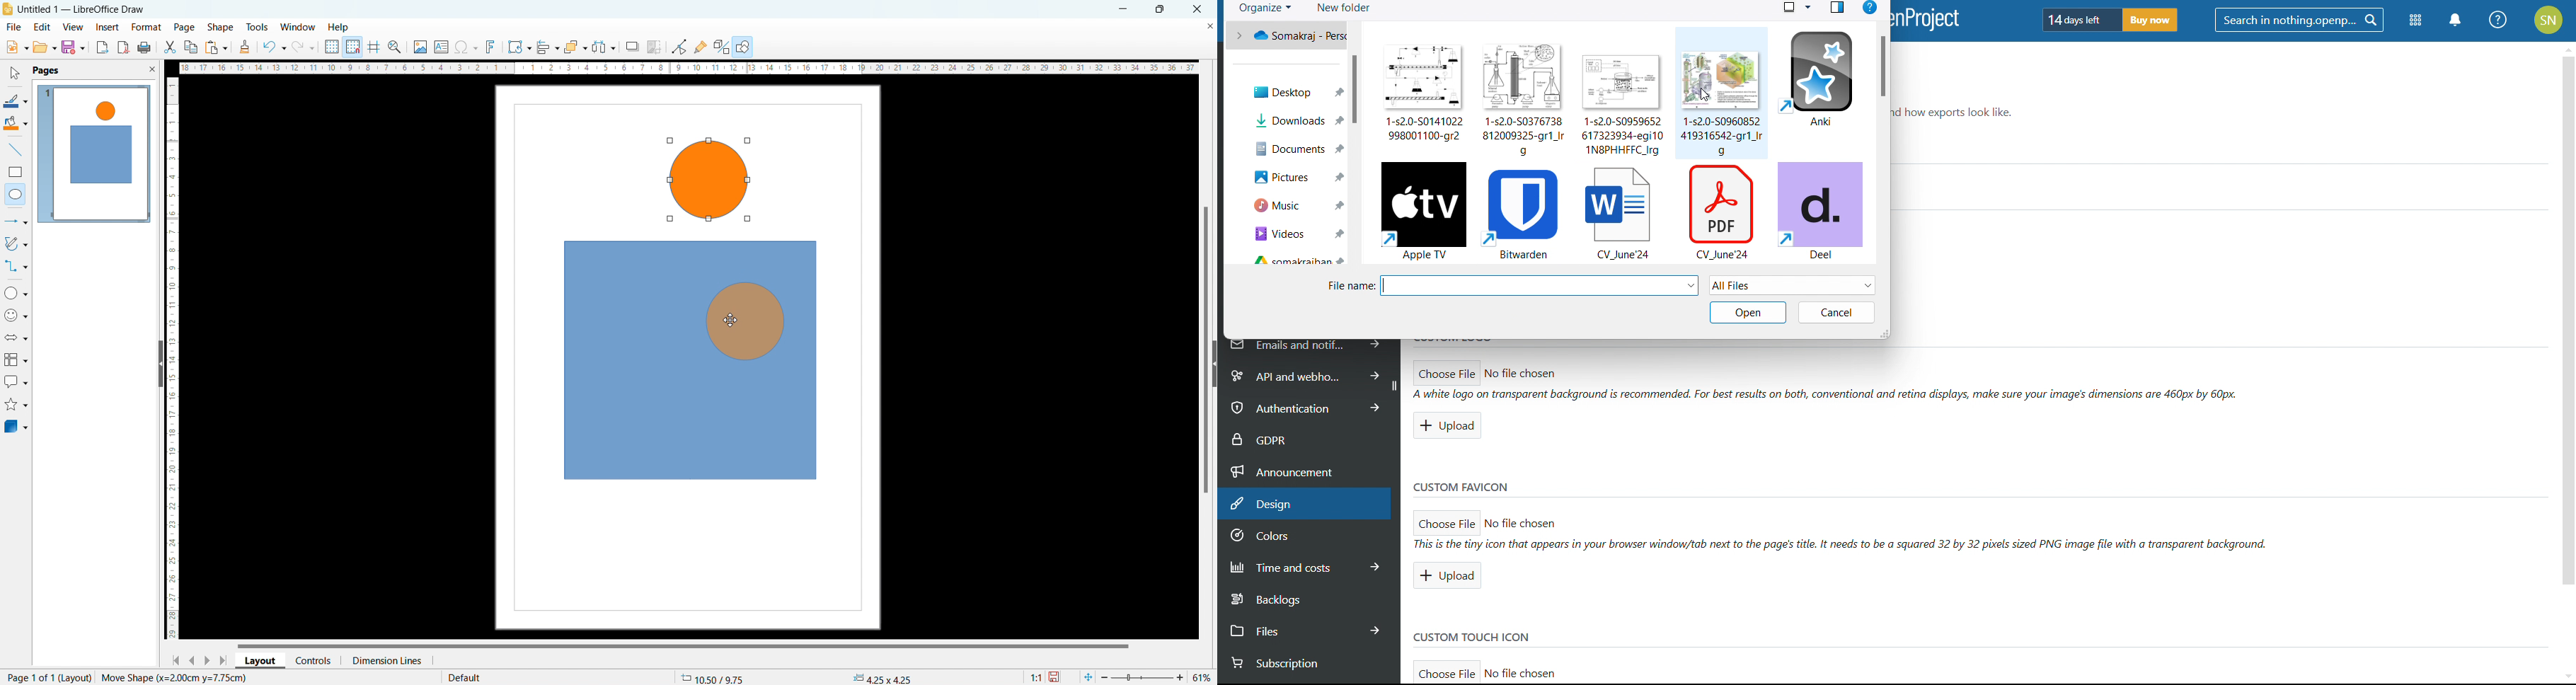 The width and height of the screenshot is (2576, 700). What do you see at coordinates (1824, 209) in the screenshot?
I see `deel file in folder` at bounding box center [1824, 209].